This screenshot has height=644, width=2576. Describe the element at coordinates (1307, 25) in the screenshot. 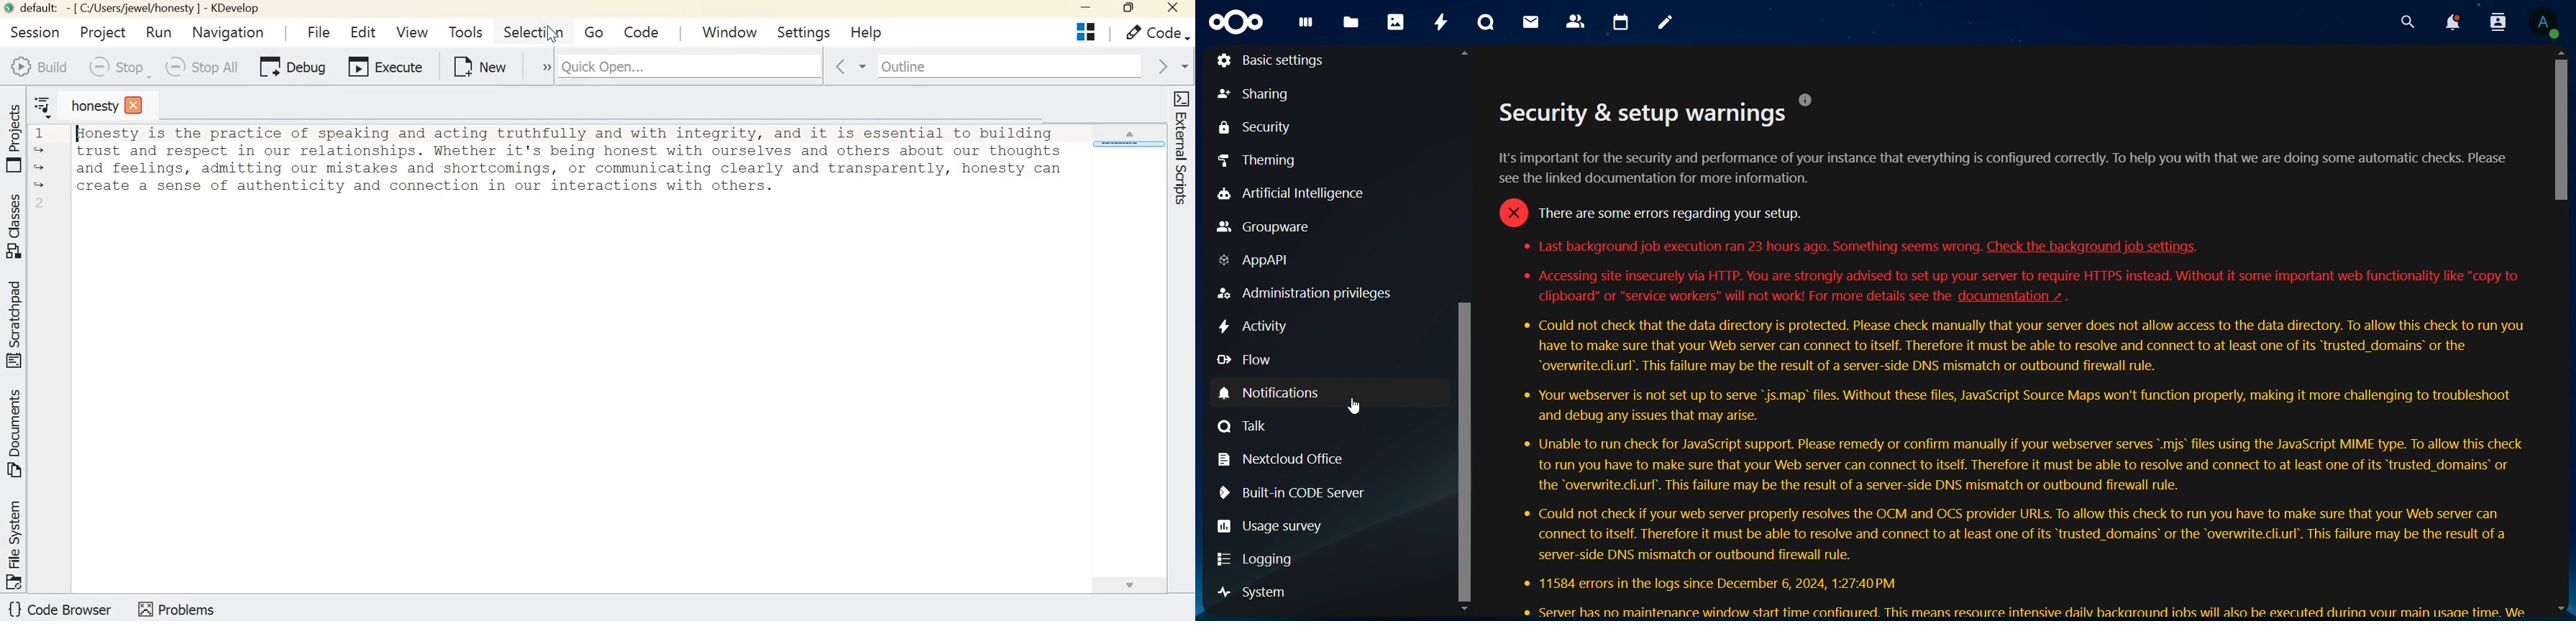

I see `dashboard` at that location.